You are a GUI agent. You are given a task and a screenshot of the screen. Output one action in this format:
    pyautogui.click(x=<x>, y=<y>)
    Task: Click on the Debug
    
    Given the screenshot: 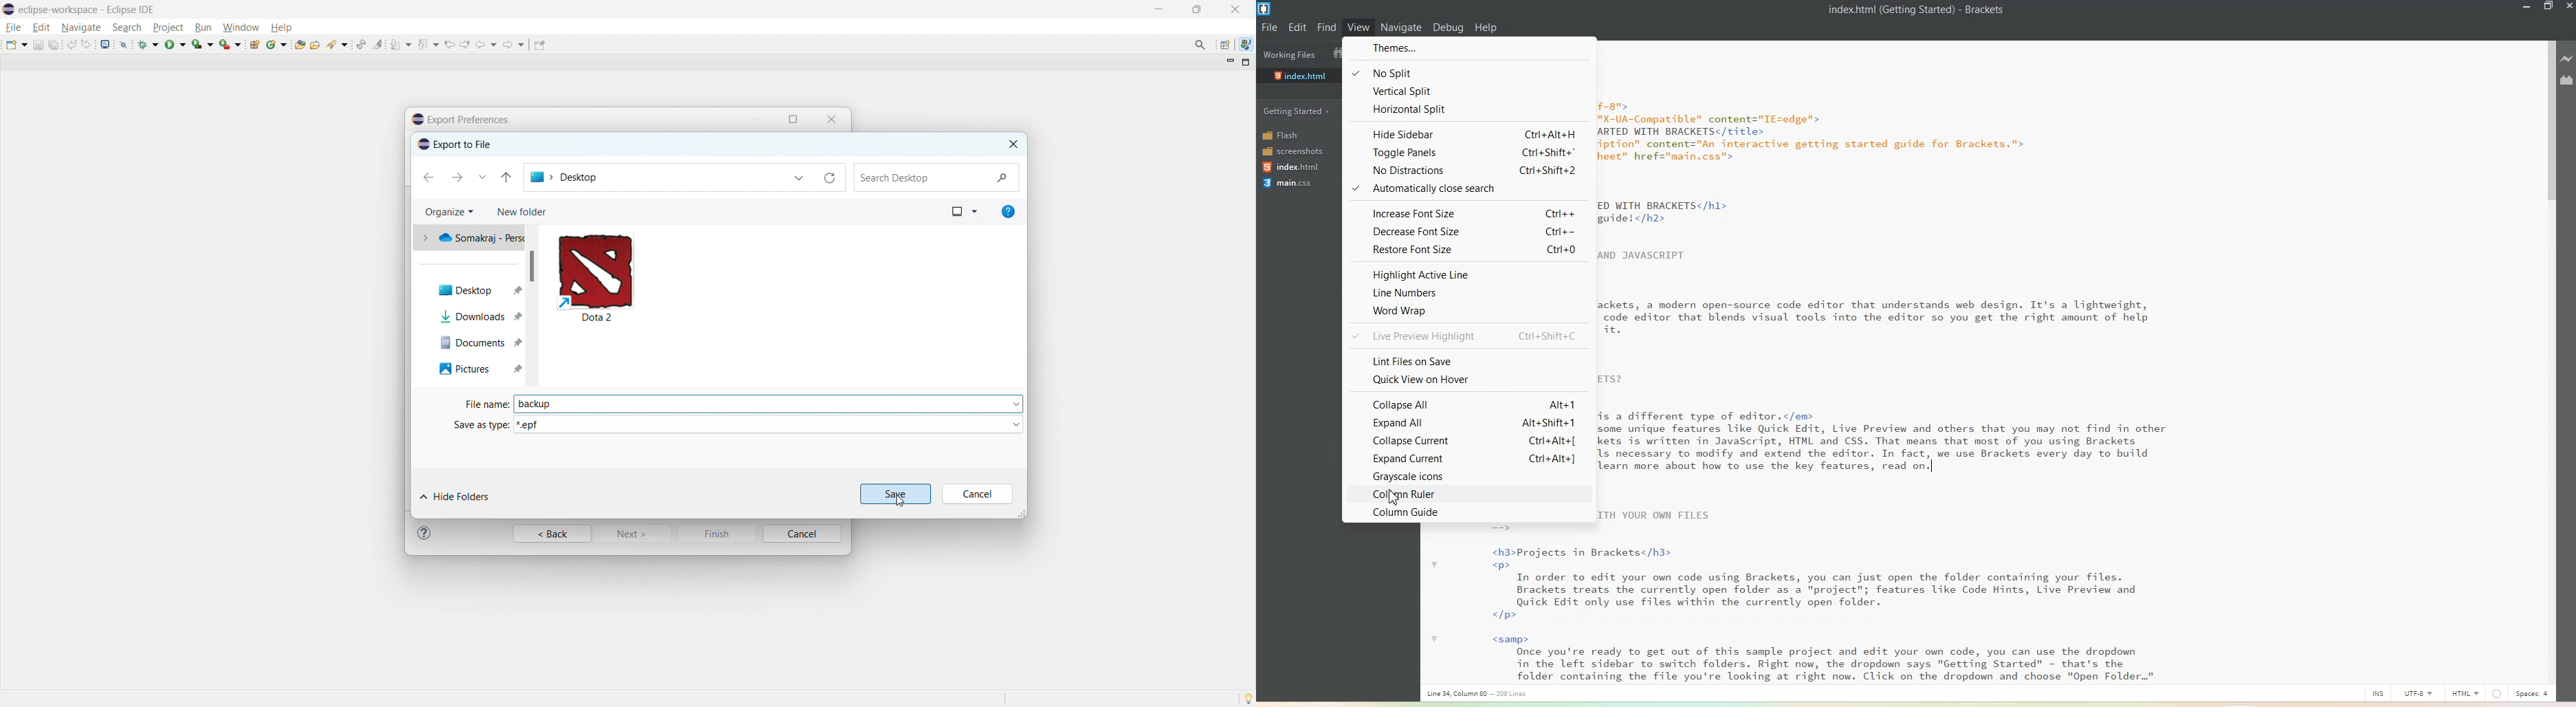 What is the action you would take?
    pyautogui.click(x=1448, y=28)
    